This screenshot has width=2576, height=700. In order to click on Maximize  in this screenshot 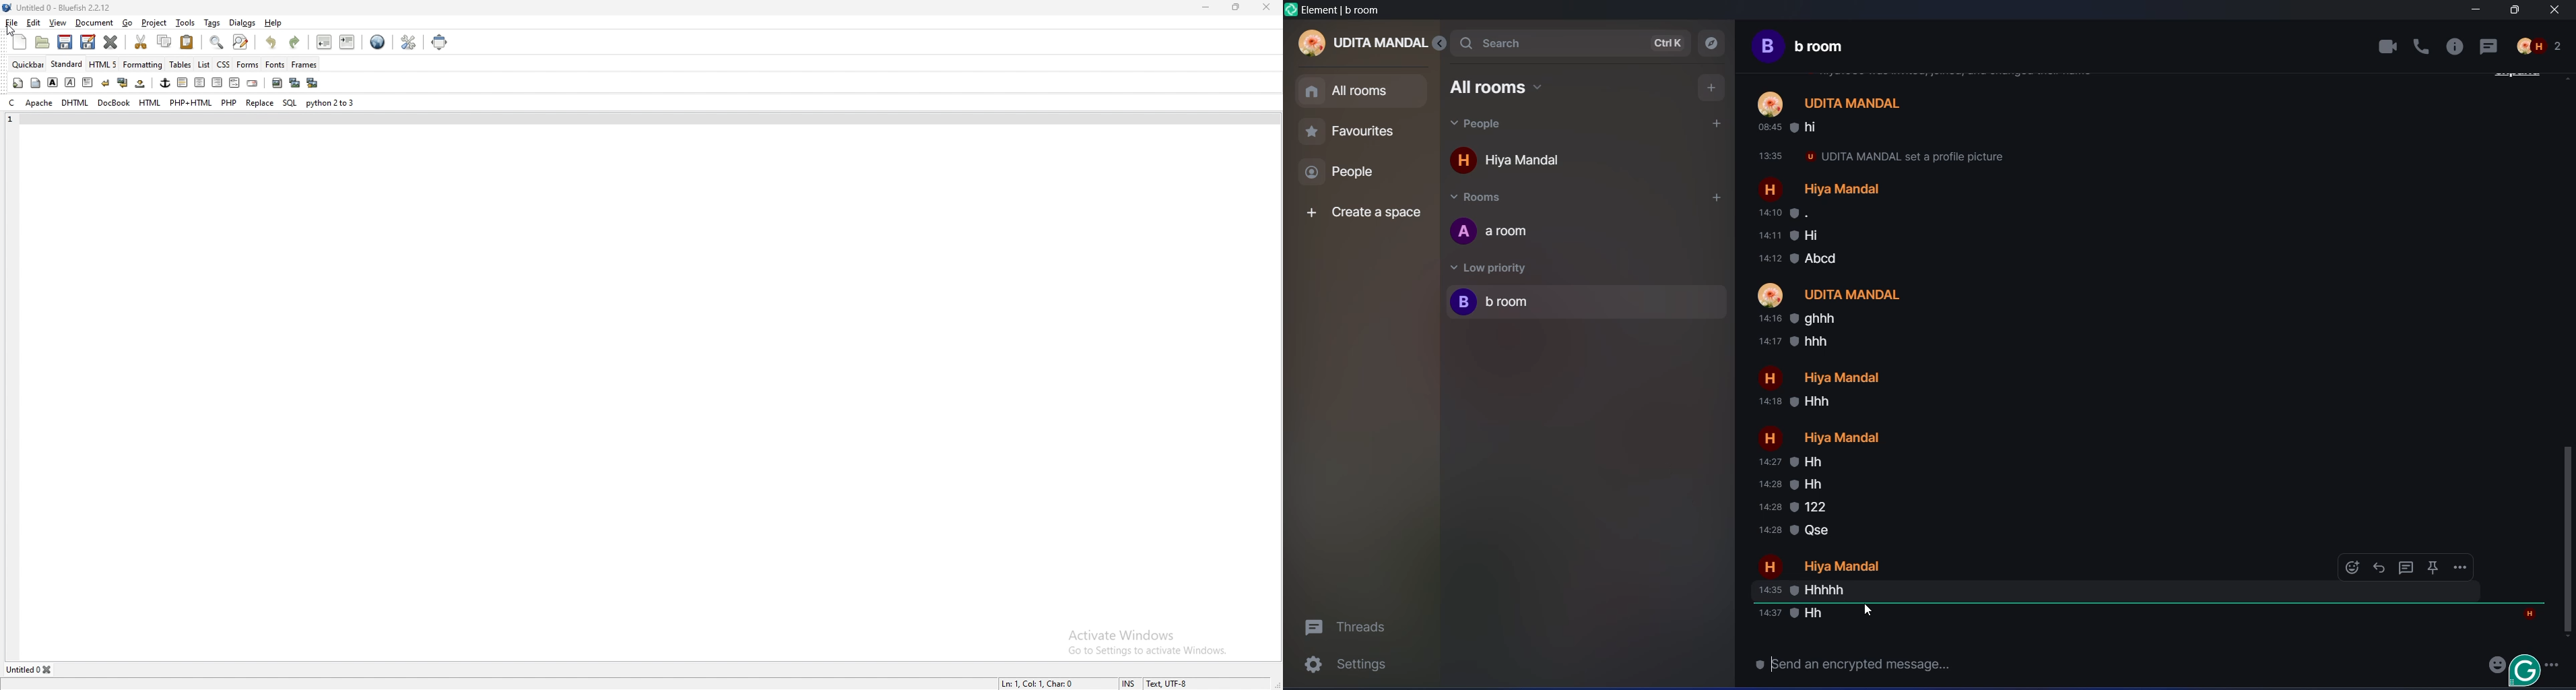, I will do `click(2512, 11)`.